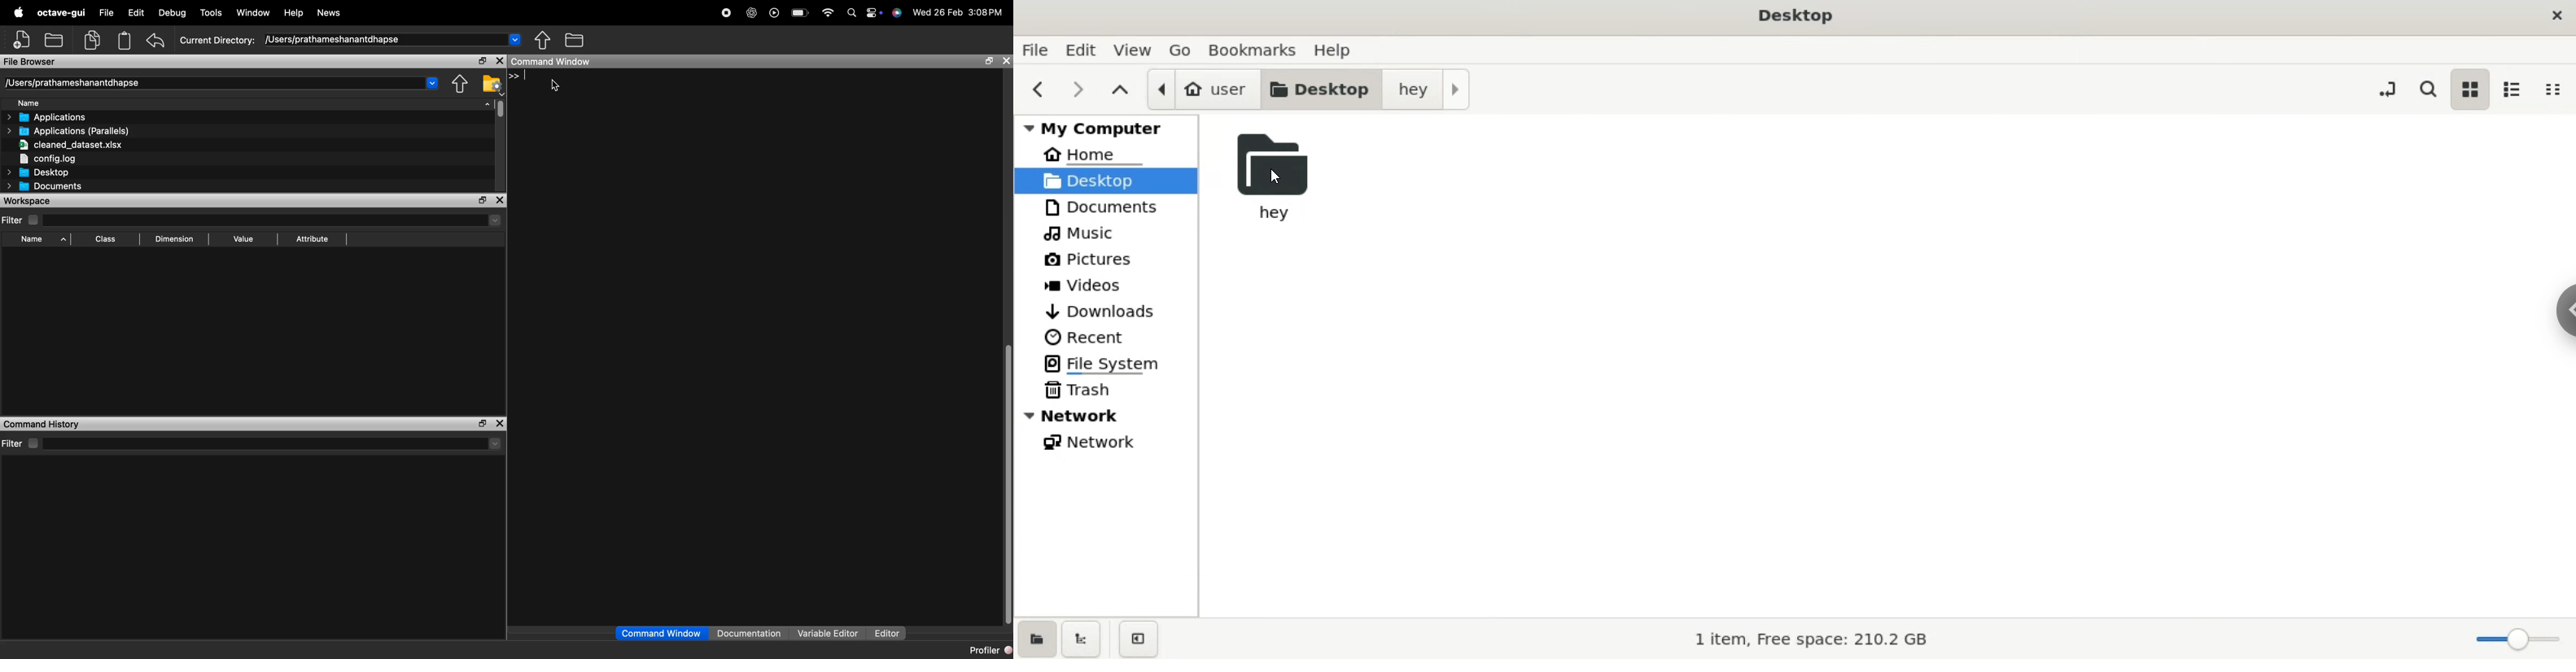 Image resolution: width=2576 pixels, height=672 pixels. I want to click on chat gpt, so click(752, 14).